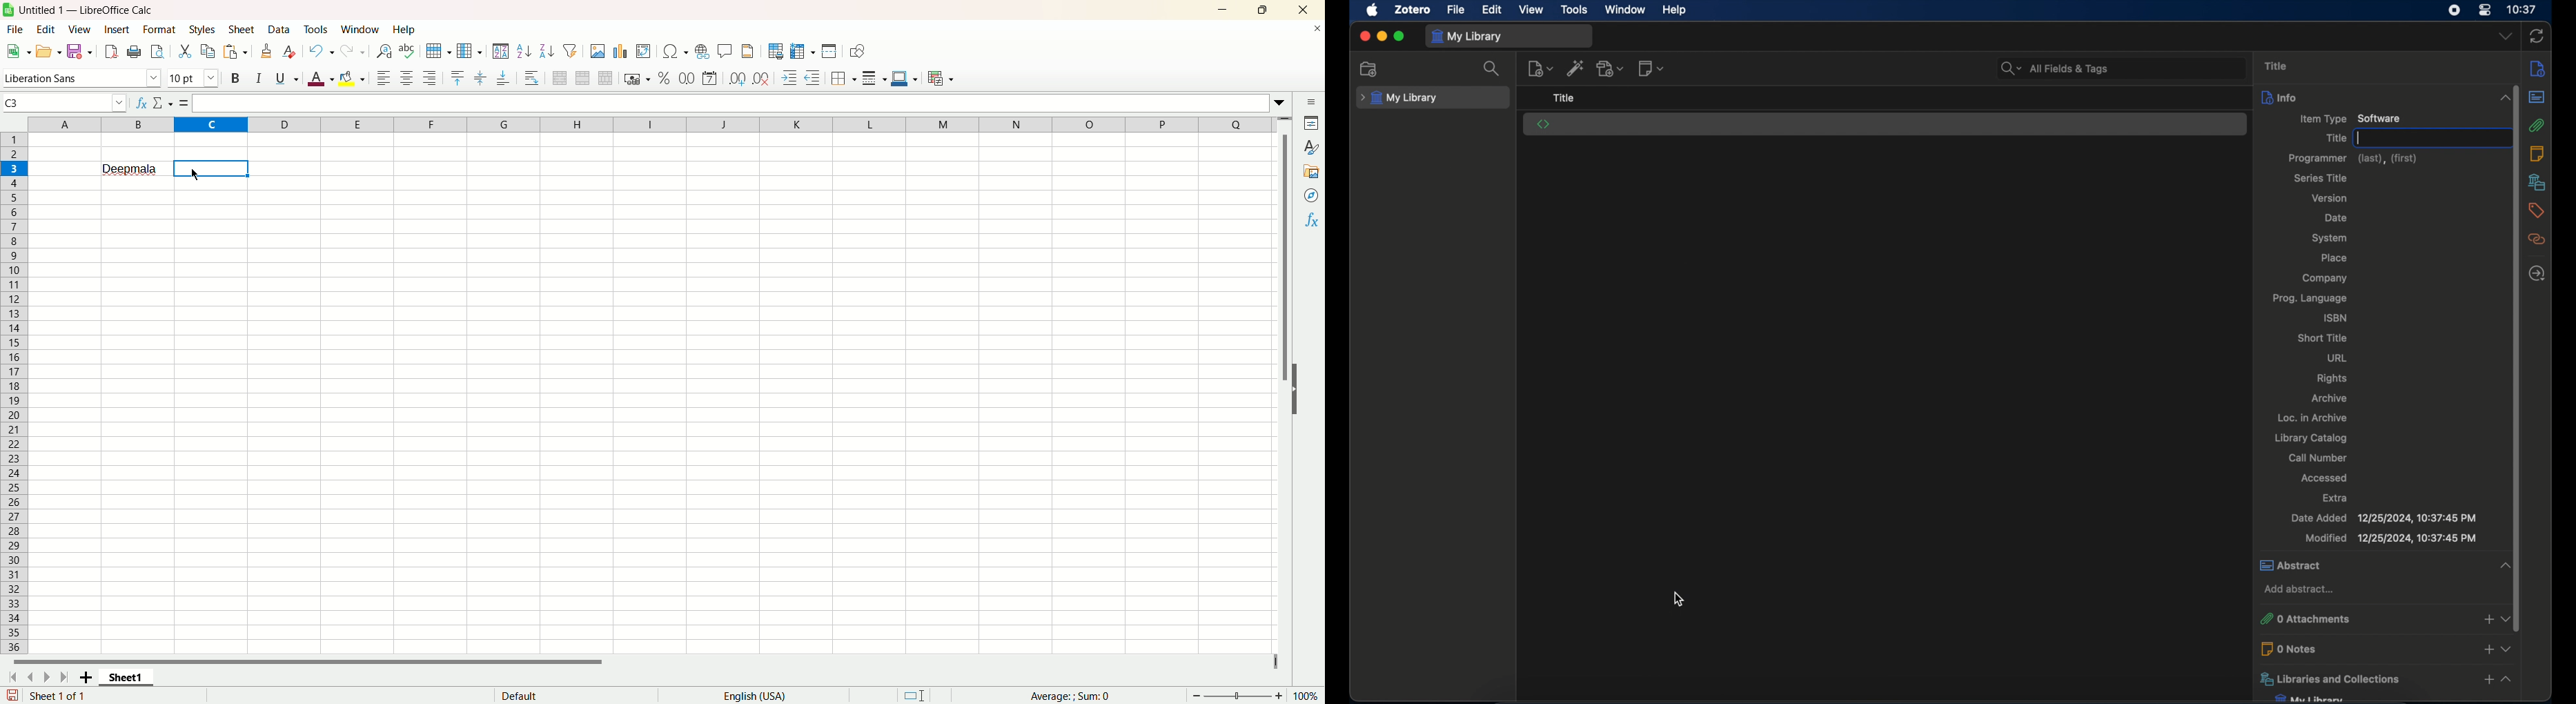 Image resolution: width=2576 pixels, height=728 pixels. What do you see at coordinates (2310, 299) in the screenshot?
I see `prog. language` at bounding box center [2310, 299].